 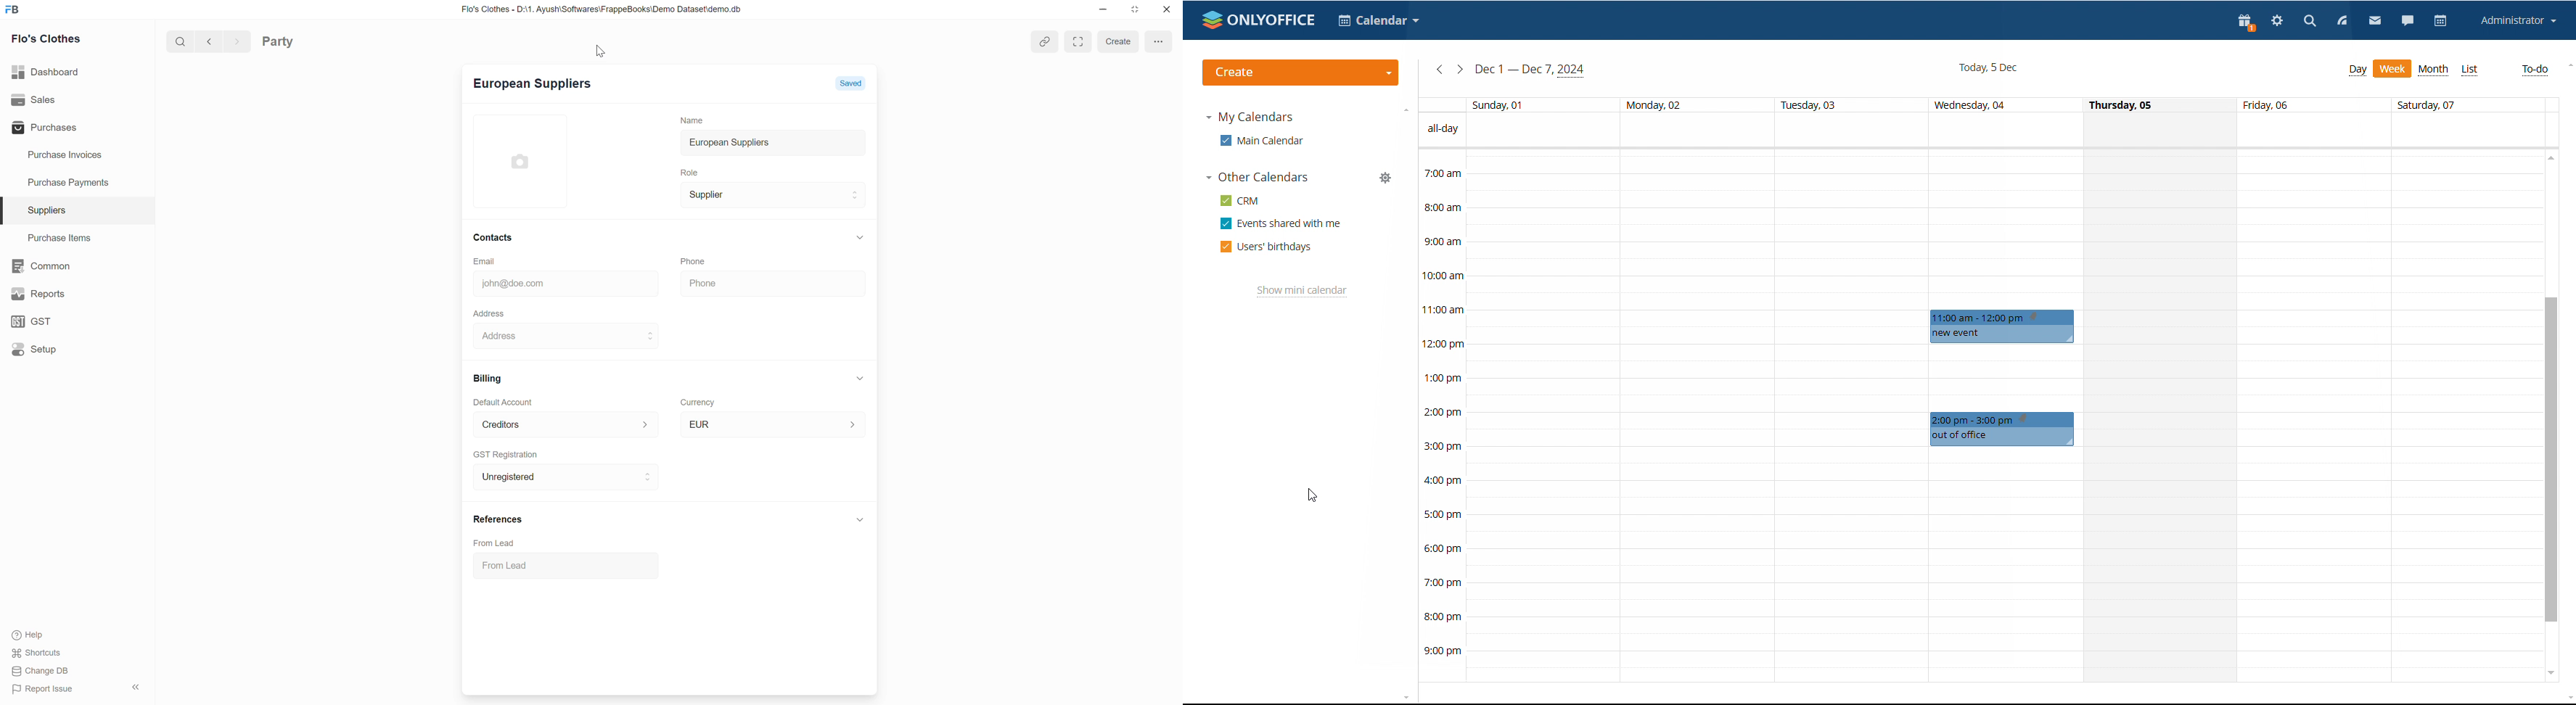 What do you see at coordinates (507, 476) in the screenshot?
I see `Unregistered` at bounding box center [507, 476].